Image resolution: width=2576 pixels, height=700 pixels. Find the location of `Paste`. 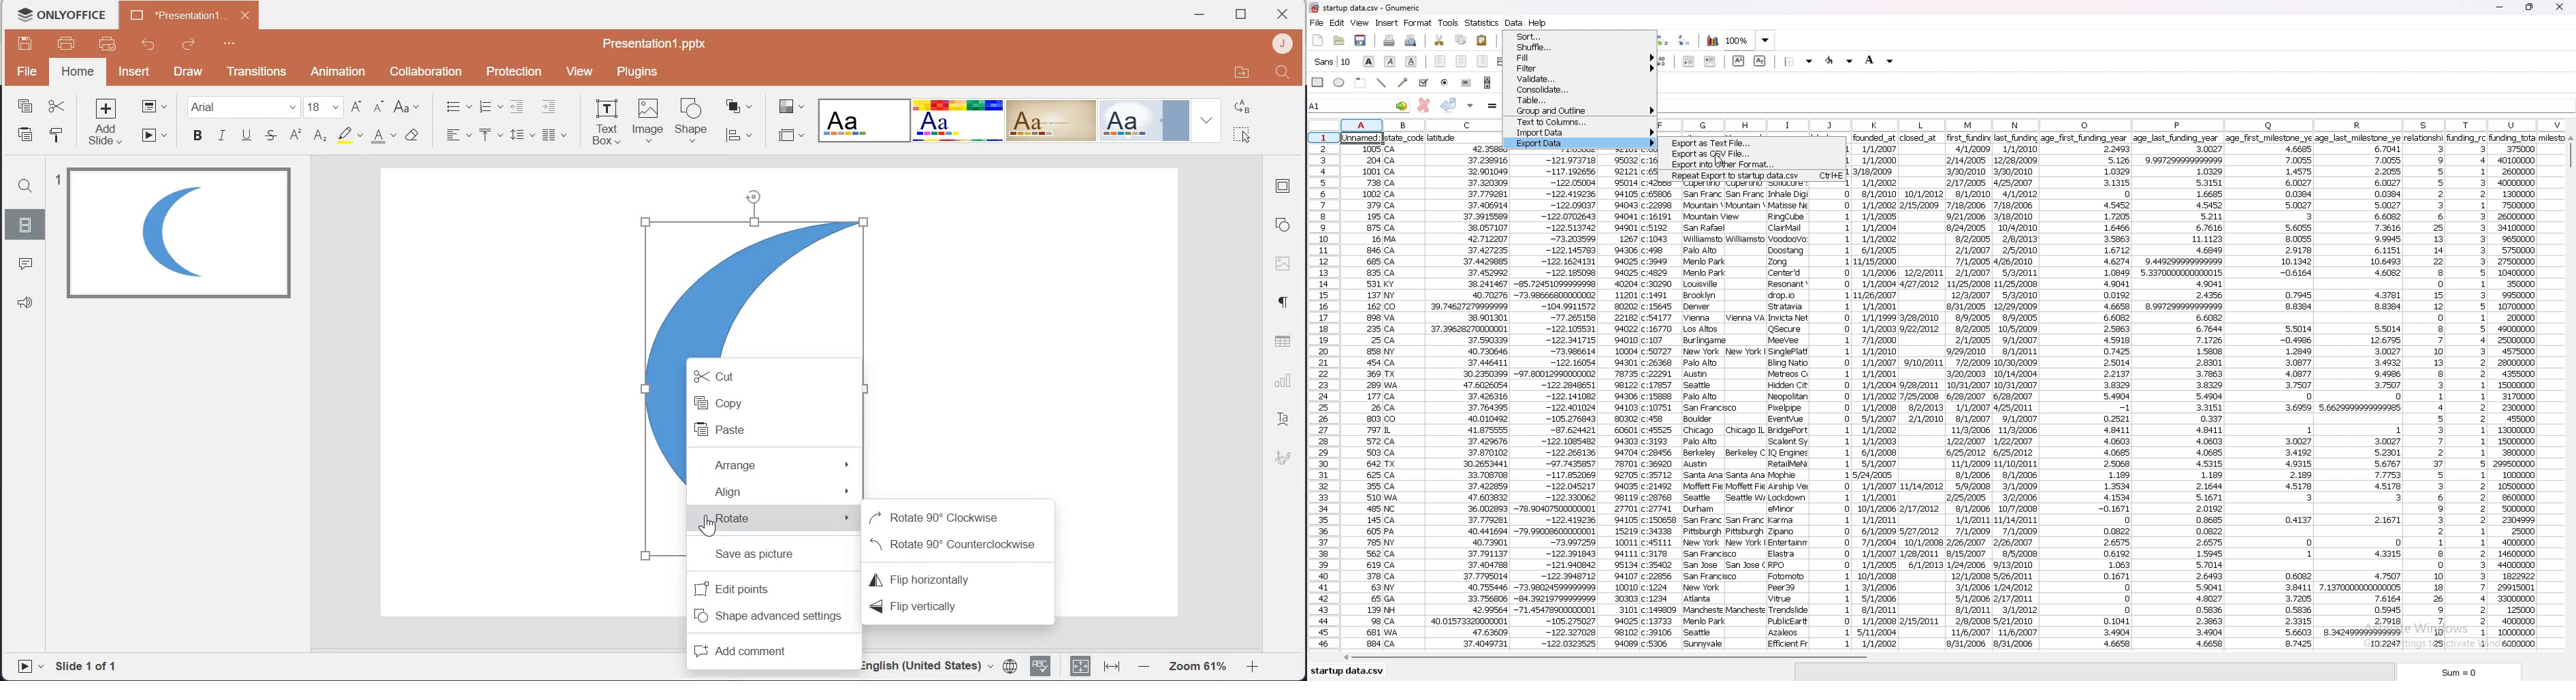

Paste is located at coordinates (25, 134).